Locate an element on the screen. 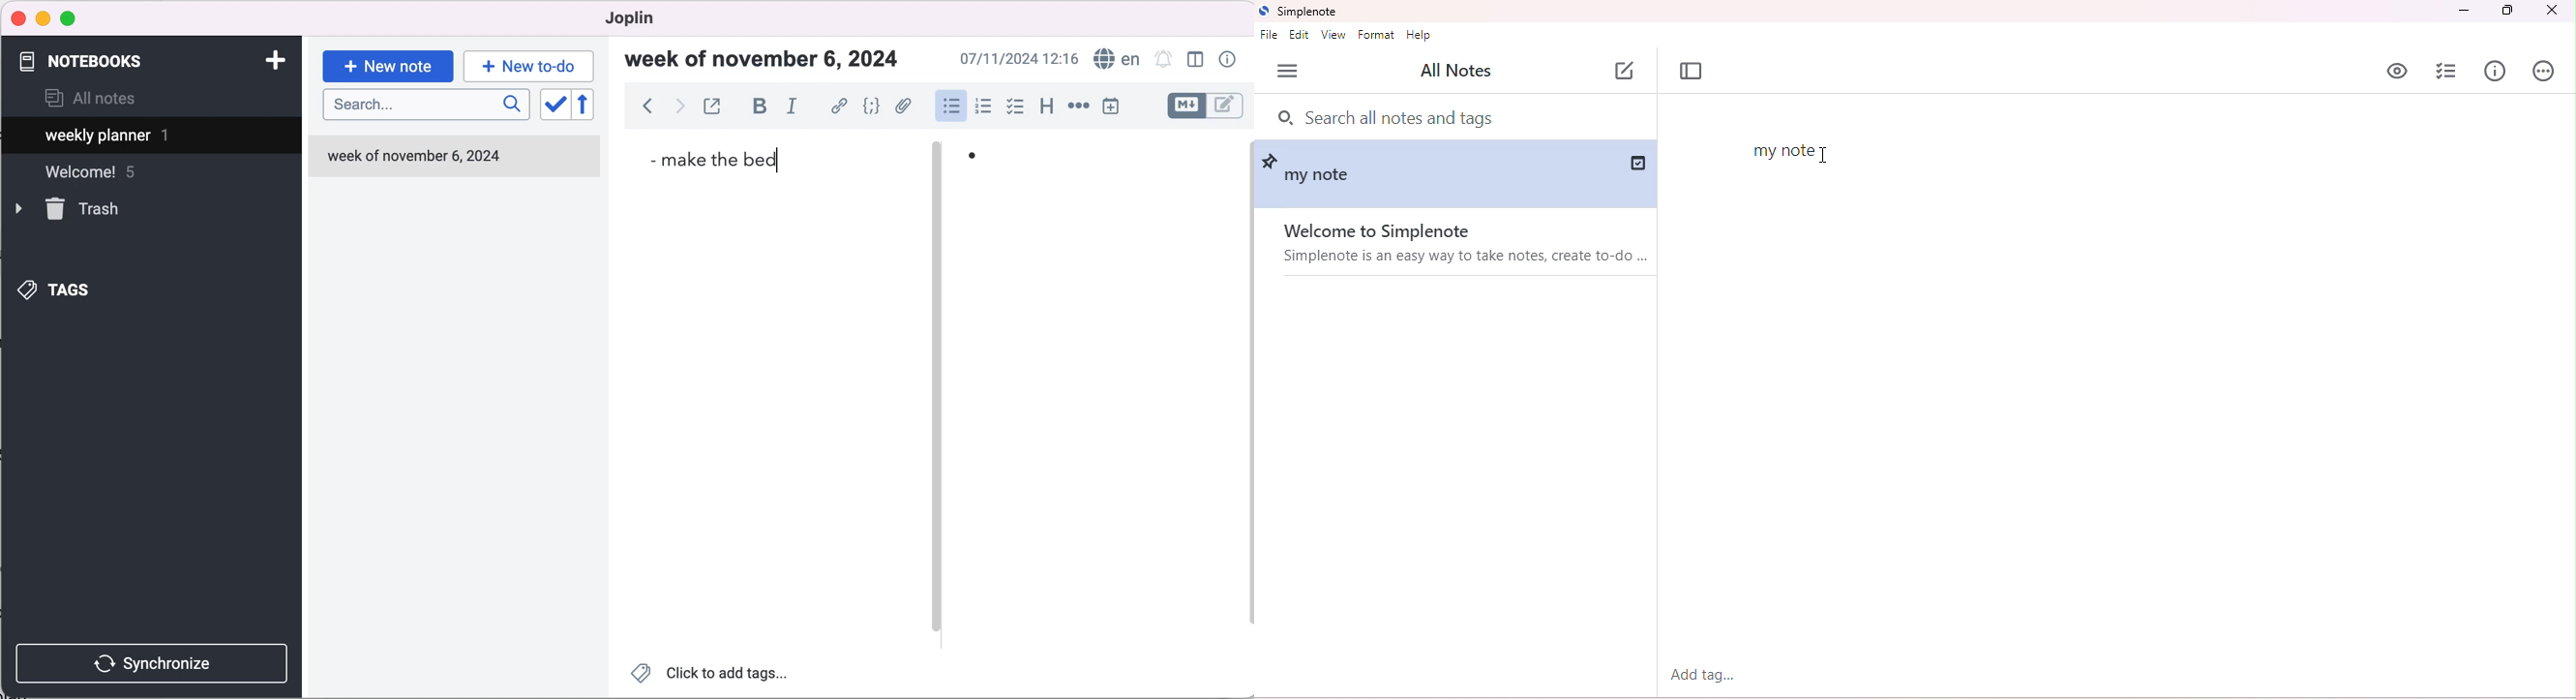 This screenshot has width=2576, height=700. forward is located at coordinates (678, 108).